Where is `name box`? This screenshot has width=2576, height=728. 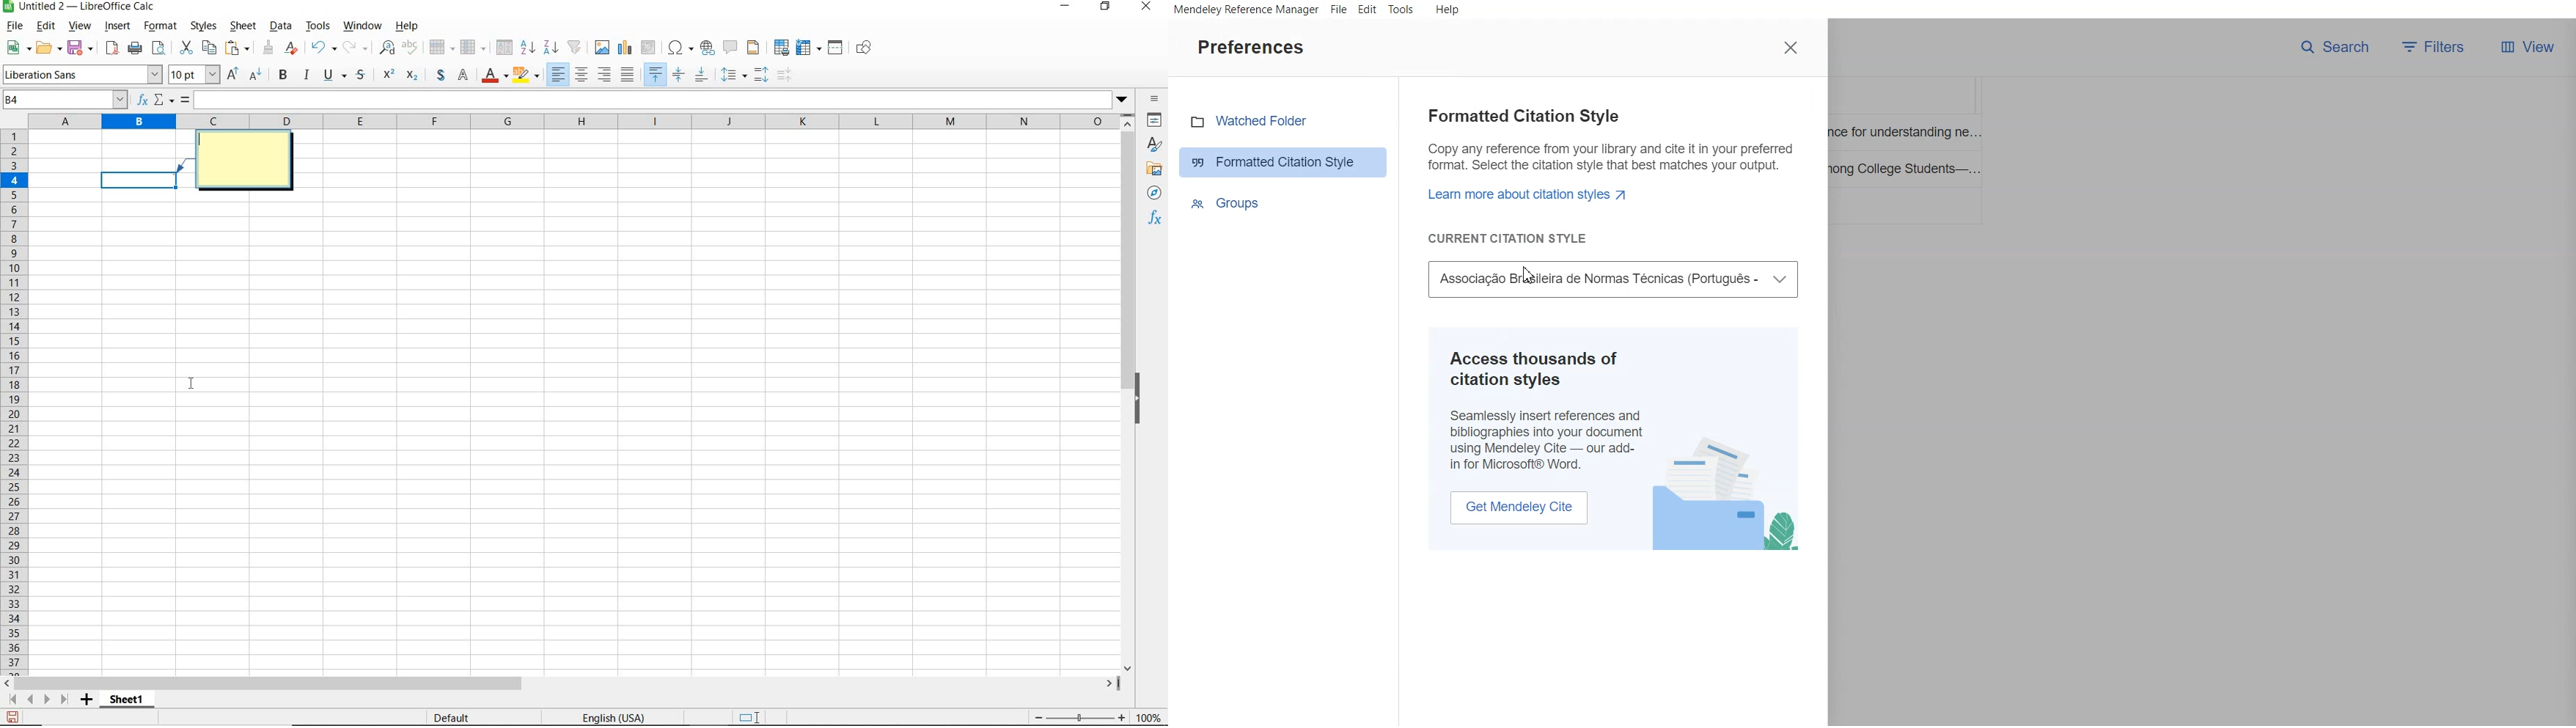 name box is located at coordinates (65, 100).